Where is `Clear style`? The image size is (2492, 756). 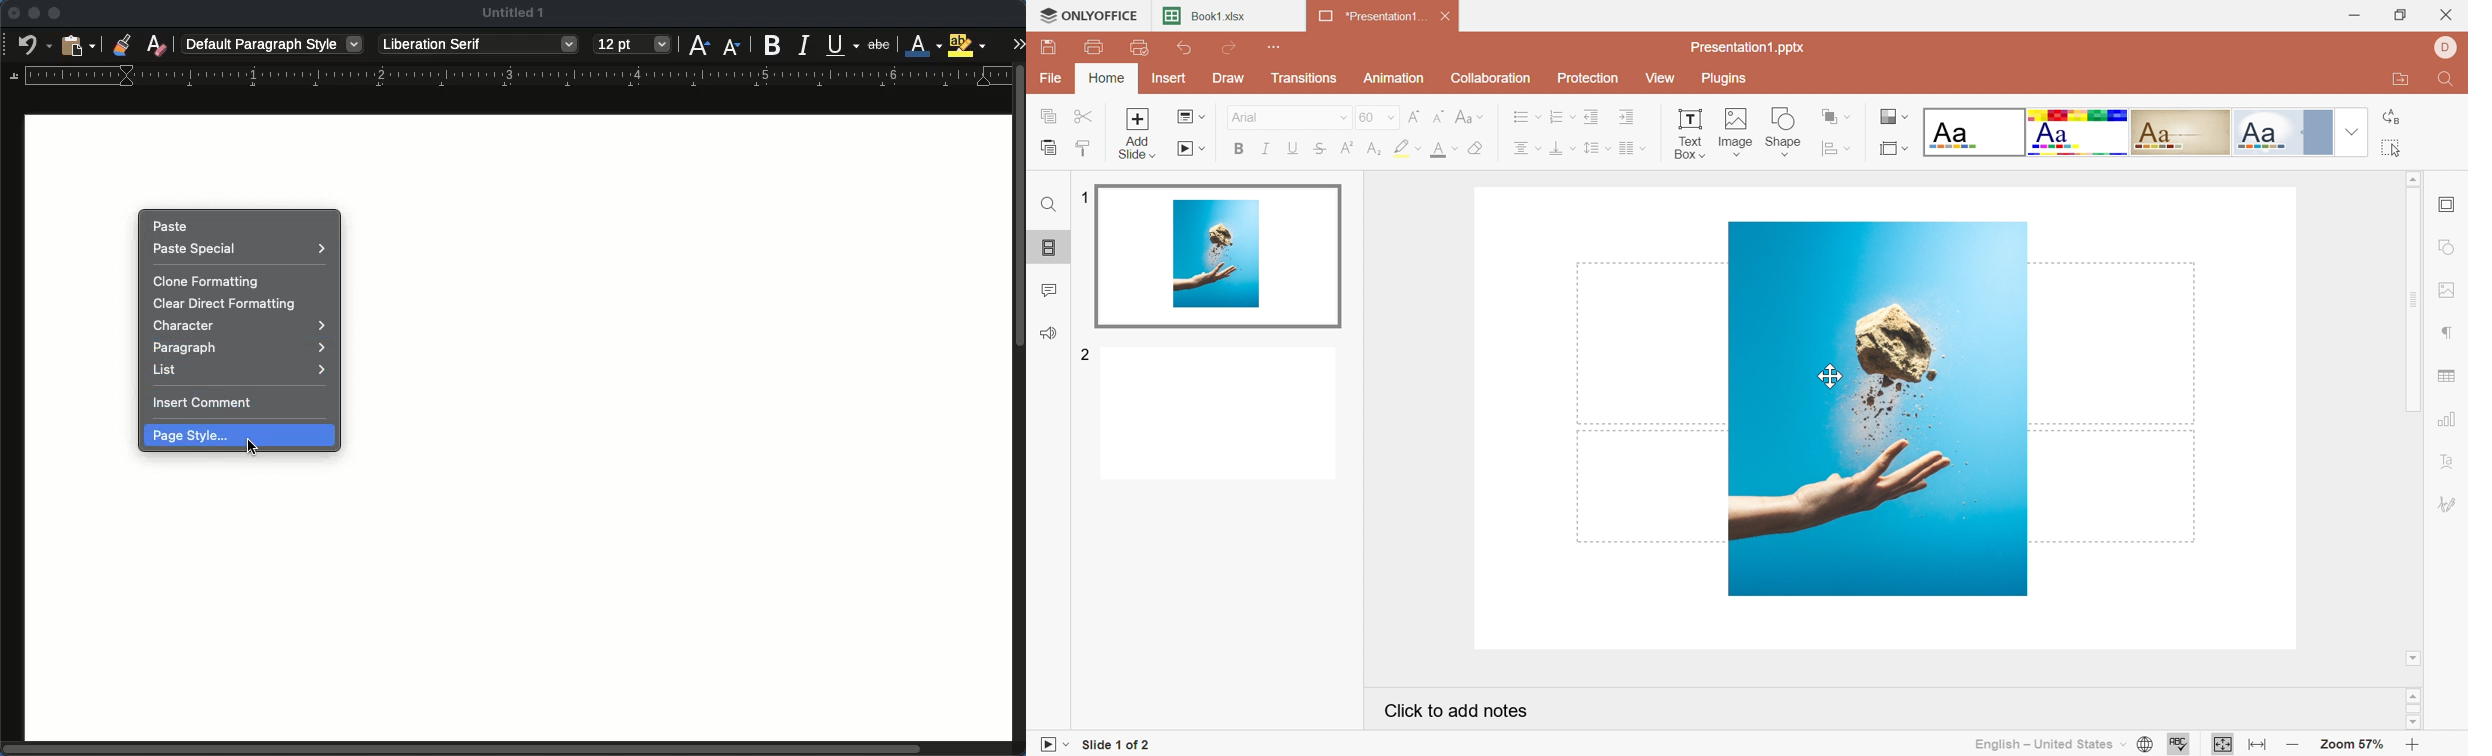 Clear style is located at coordinates (1476, 147).